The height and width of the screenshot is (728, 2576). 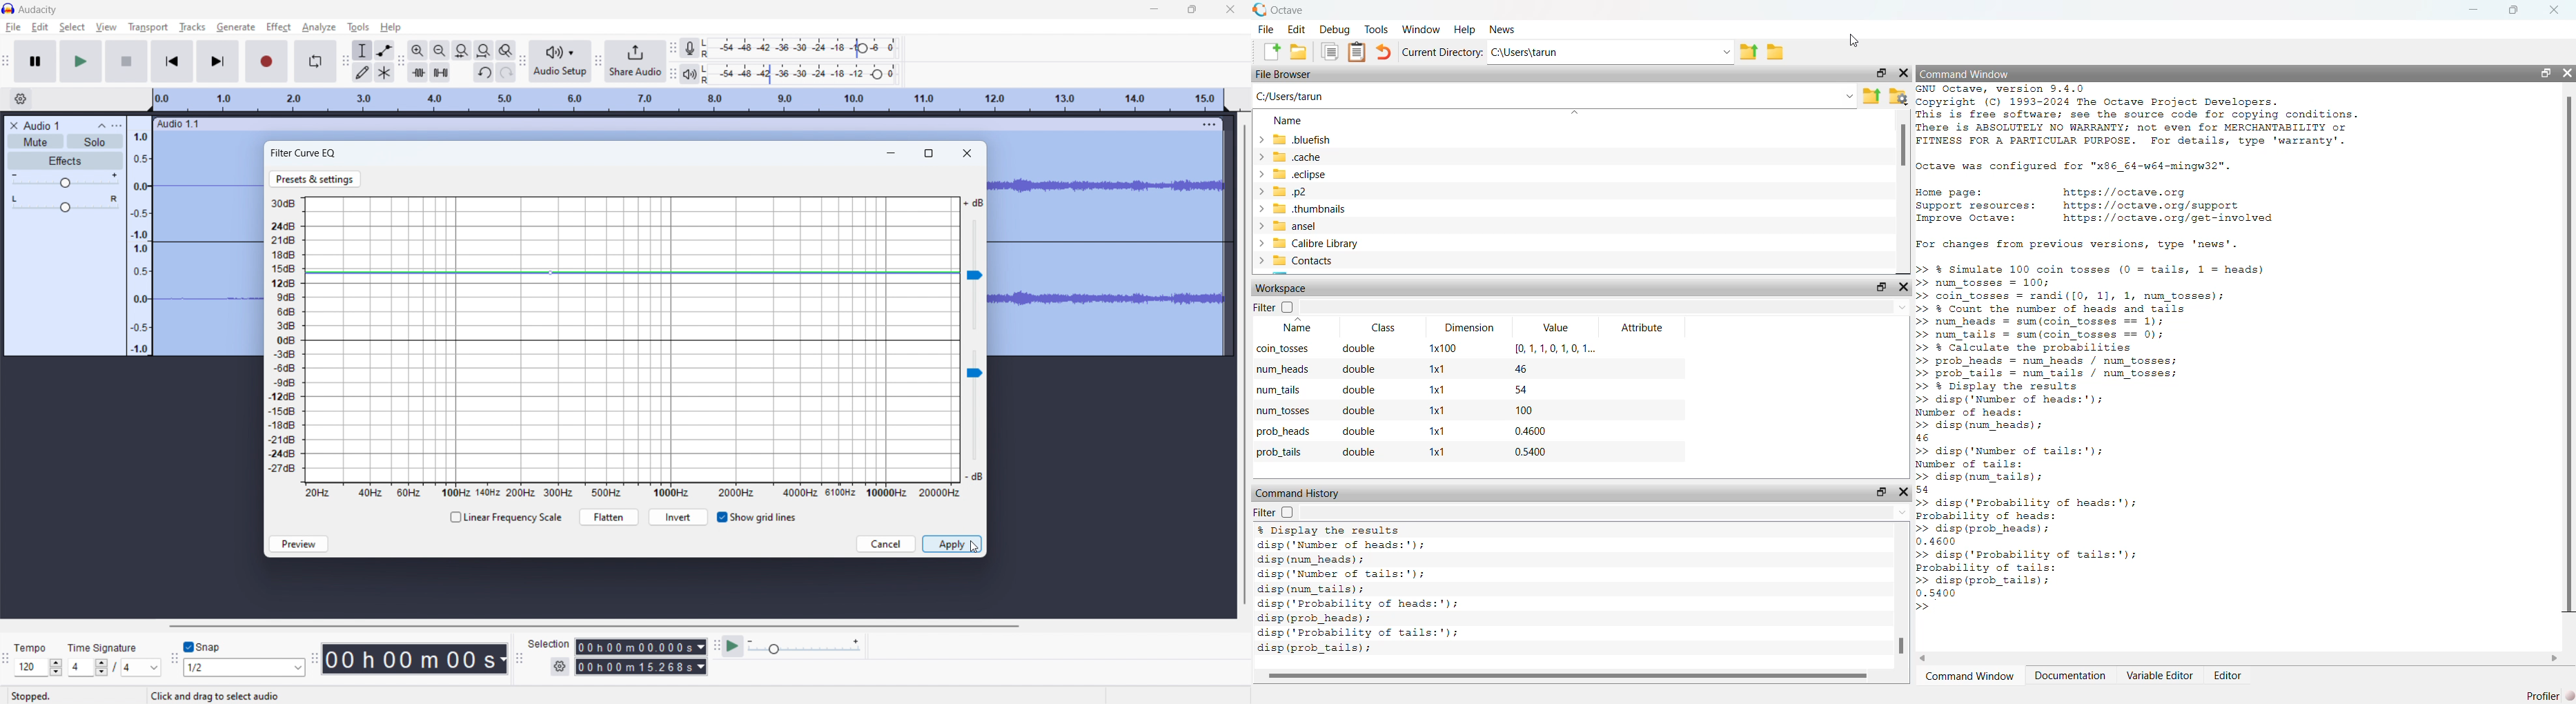 I want to click on close, so click(x=968, y=153).